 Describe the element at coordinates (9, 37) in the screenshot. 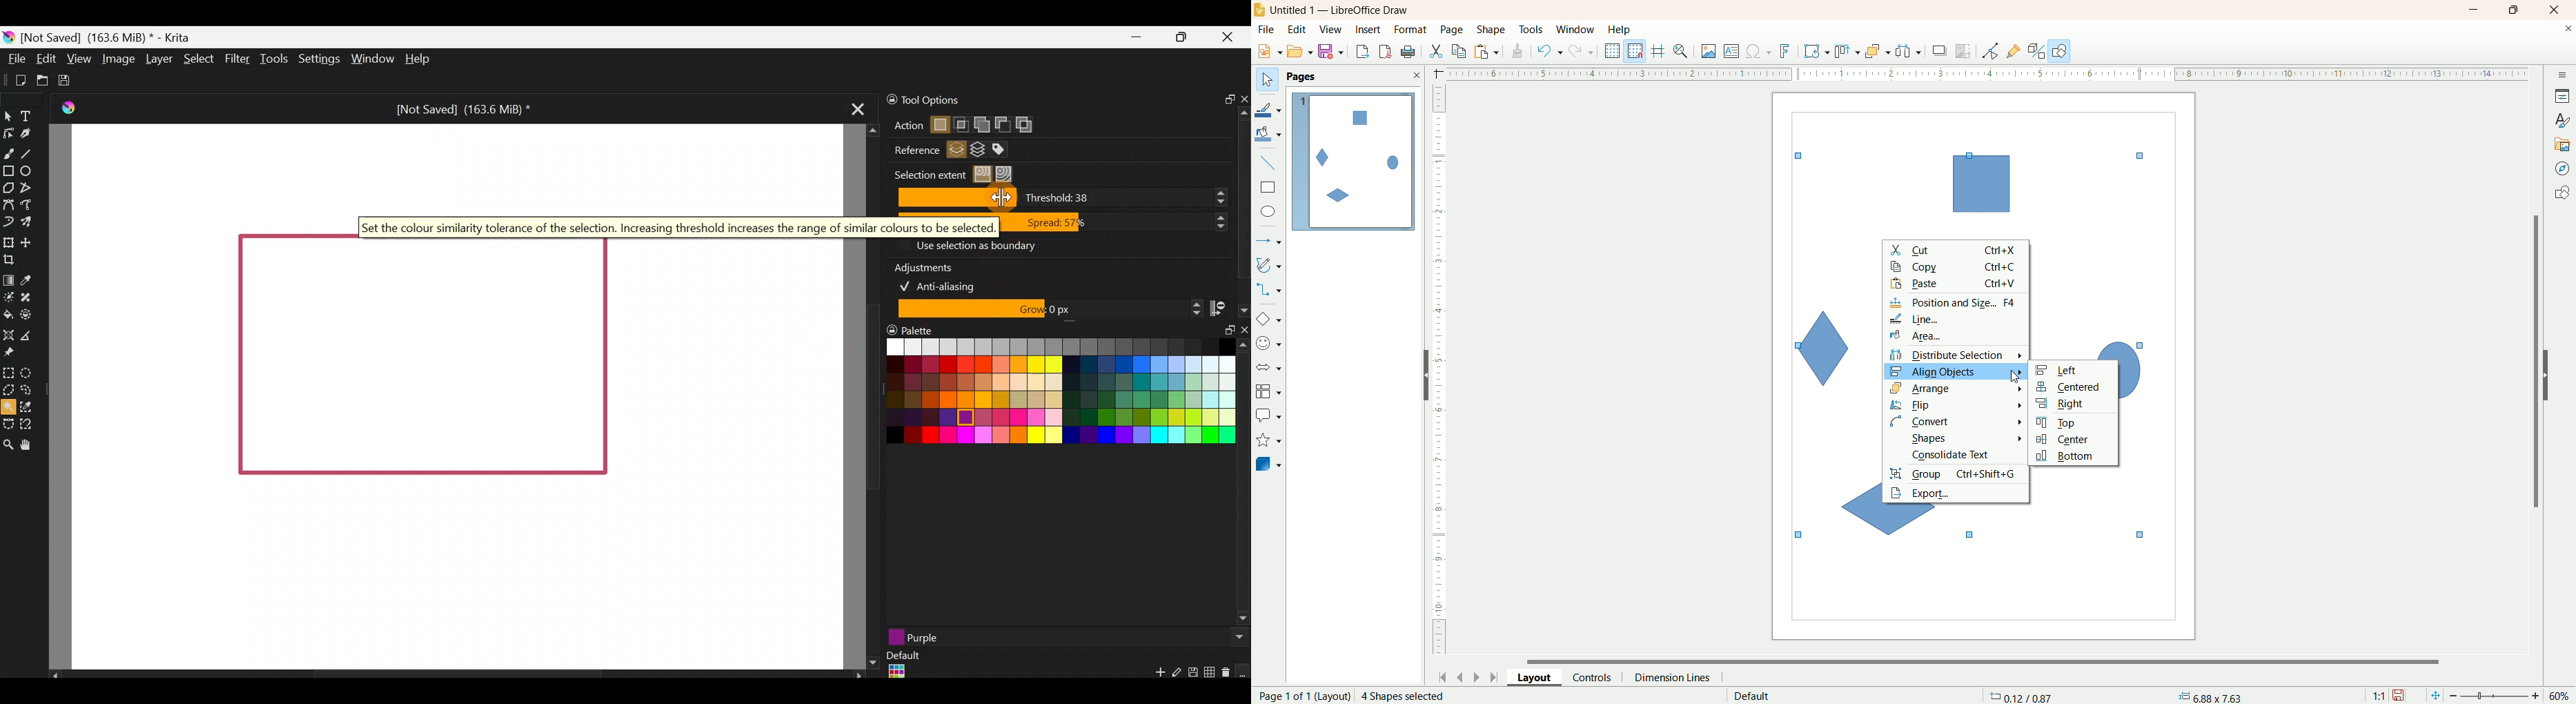

I see `Krita logo` at that location.